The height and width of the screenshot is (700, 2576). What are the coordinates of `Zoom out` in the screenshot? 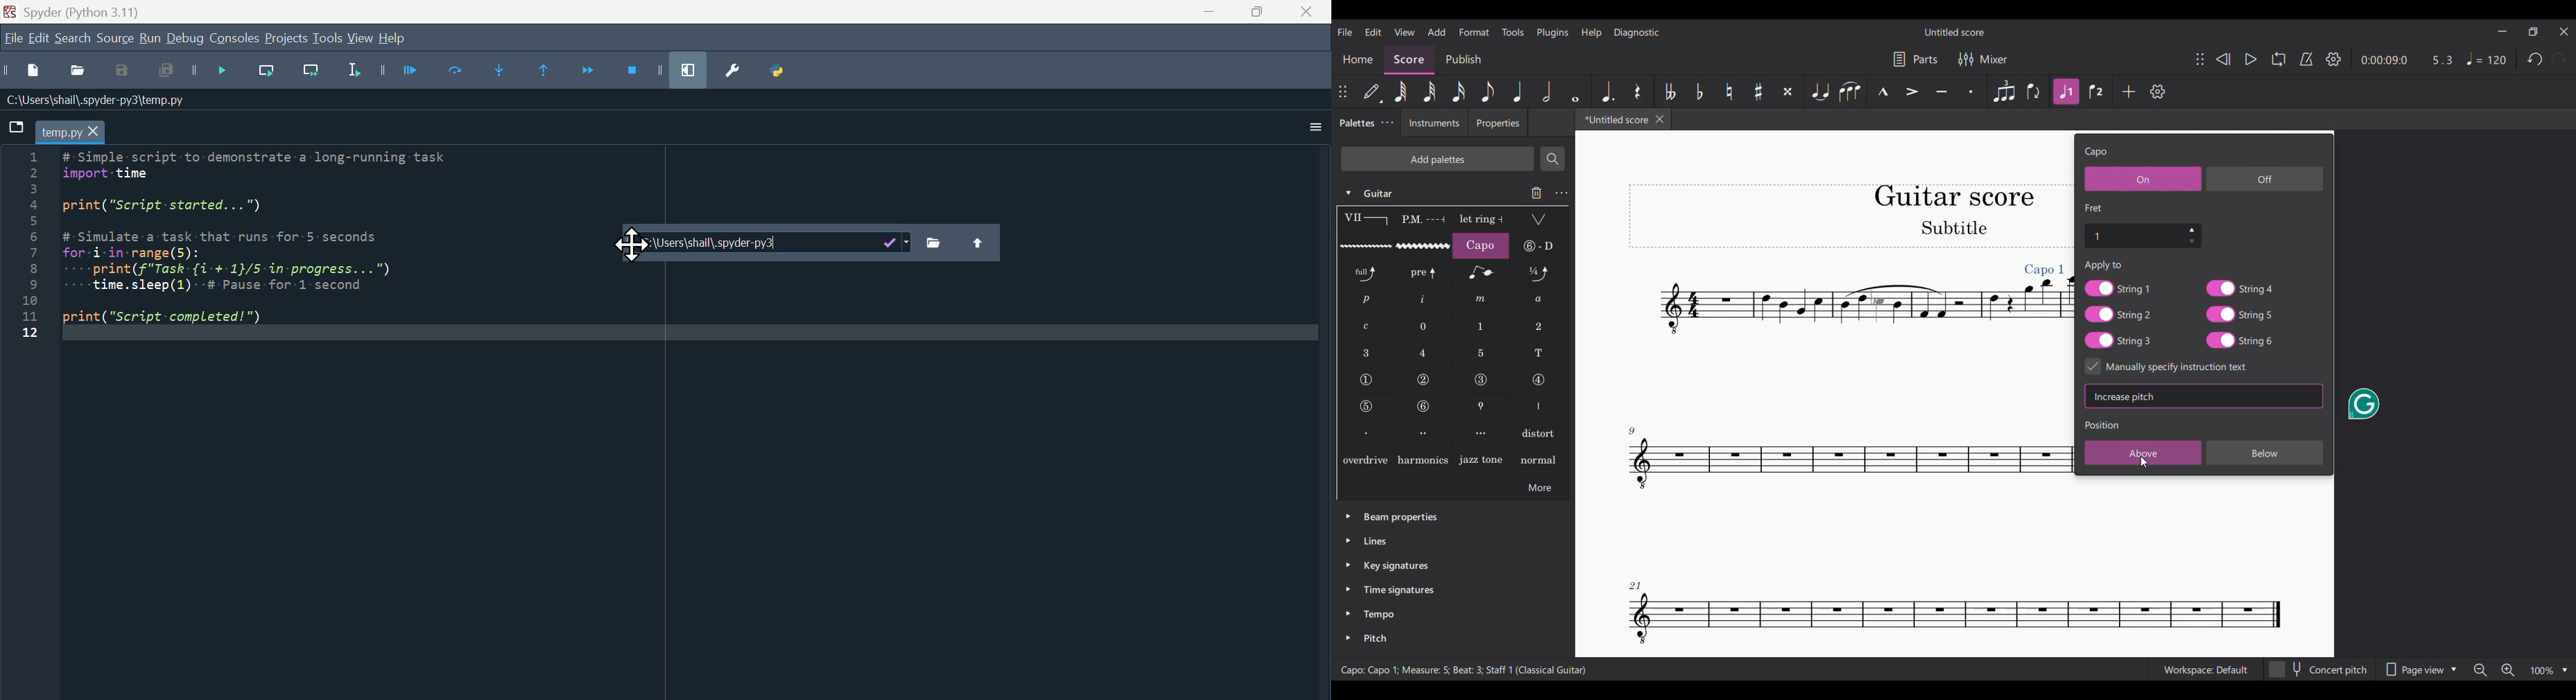 It's located at (2482, 670).